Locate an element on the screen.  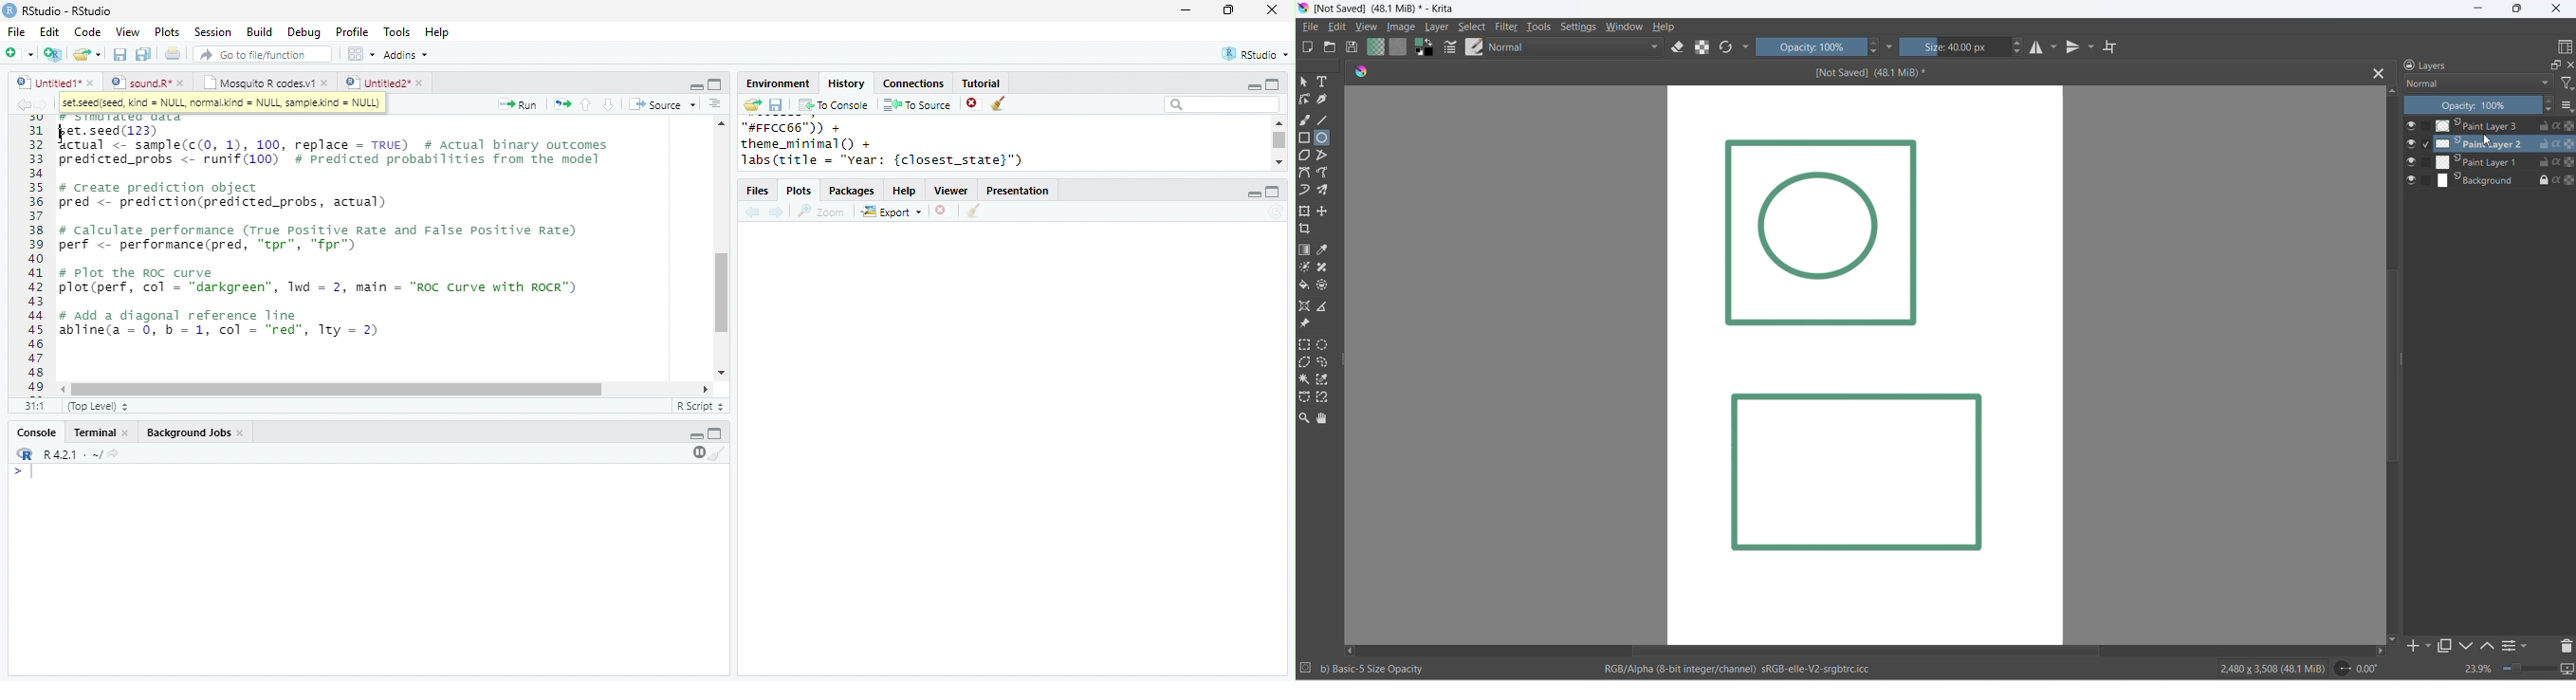
Viewer is located at coordinates (952, 192).